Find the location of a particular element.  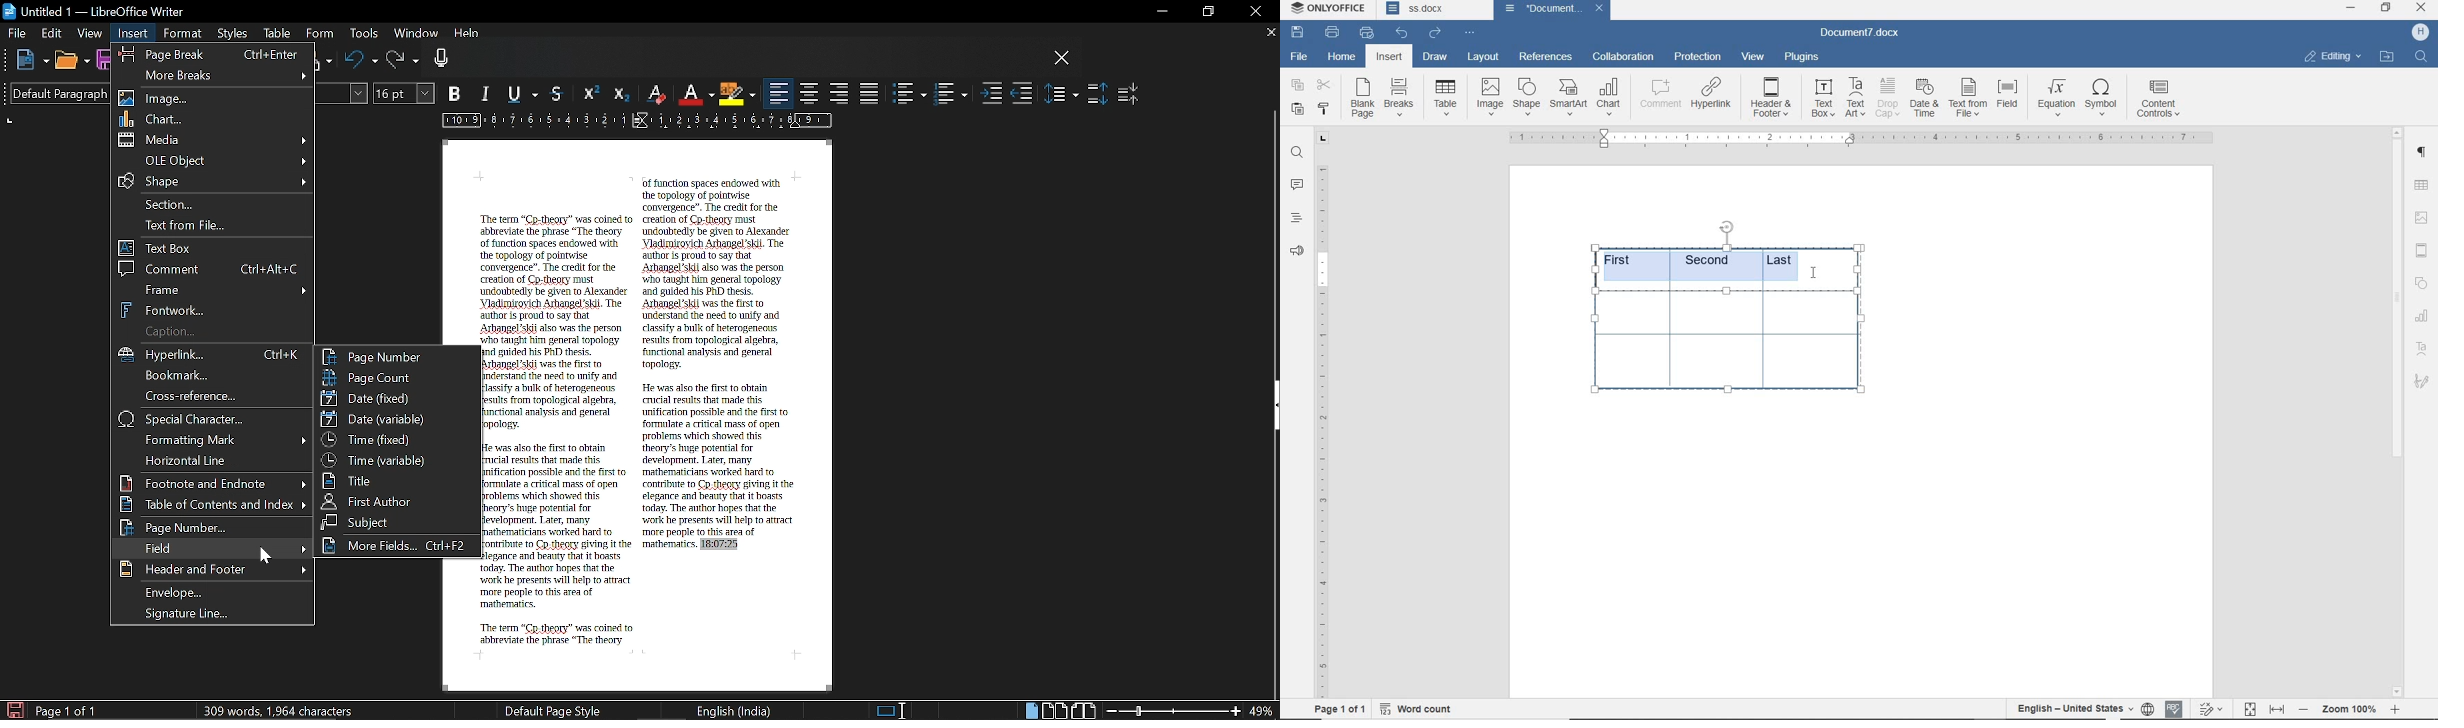

Table of contents and index is located at coordinates (214, 505).